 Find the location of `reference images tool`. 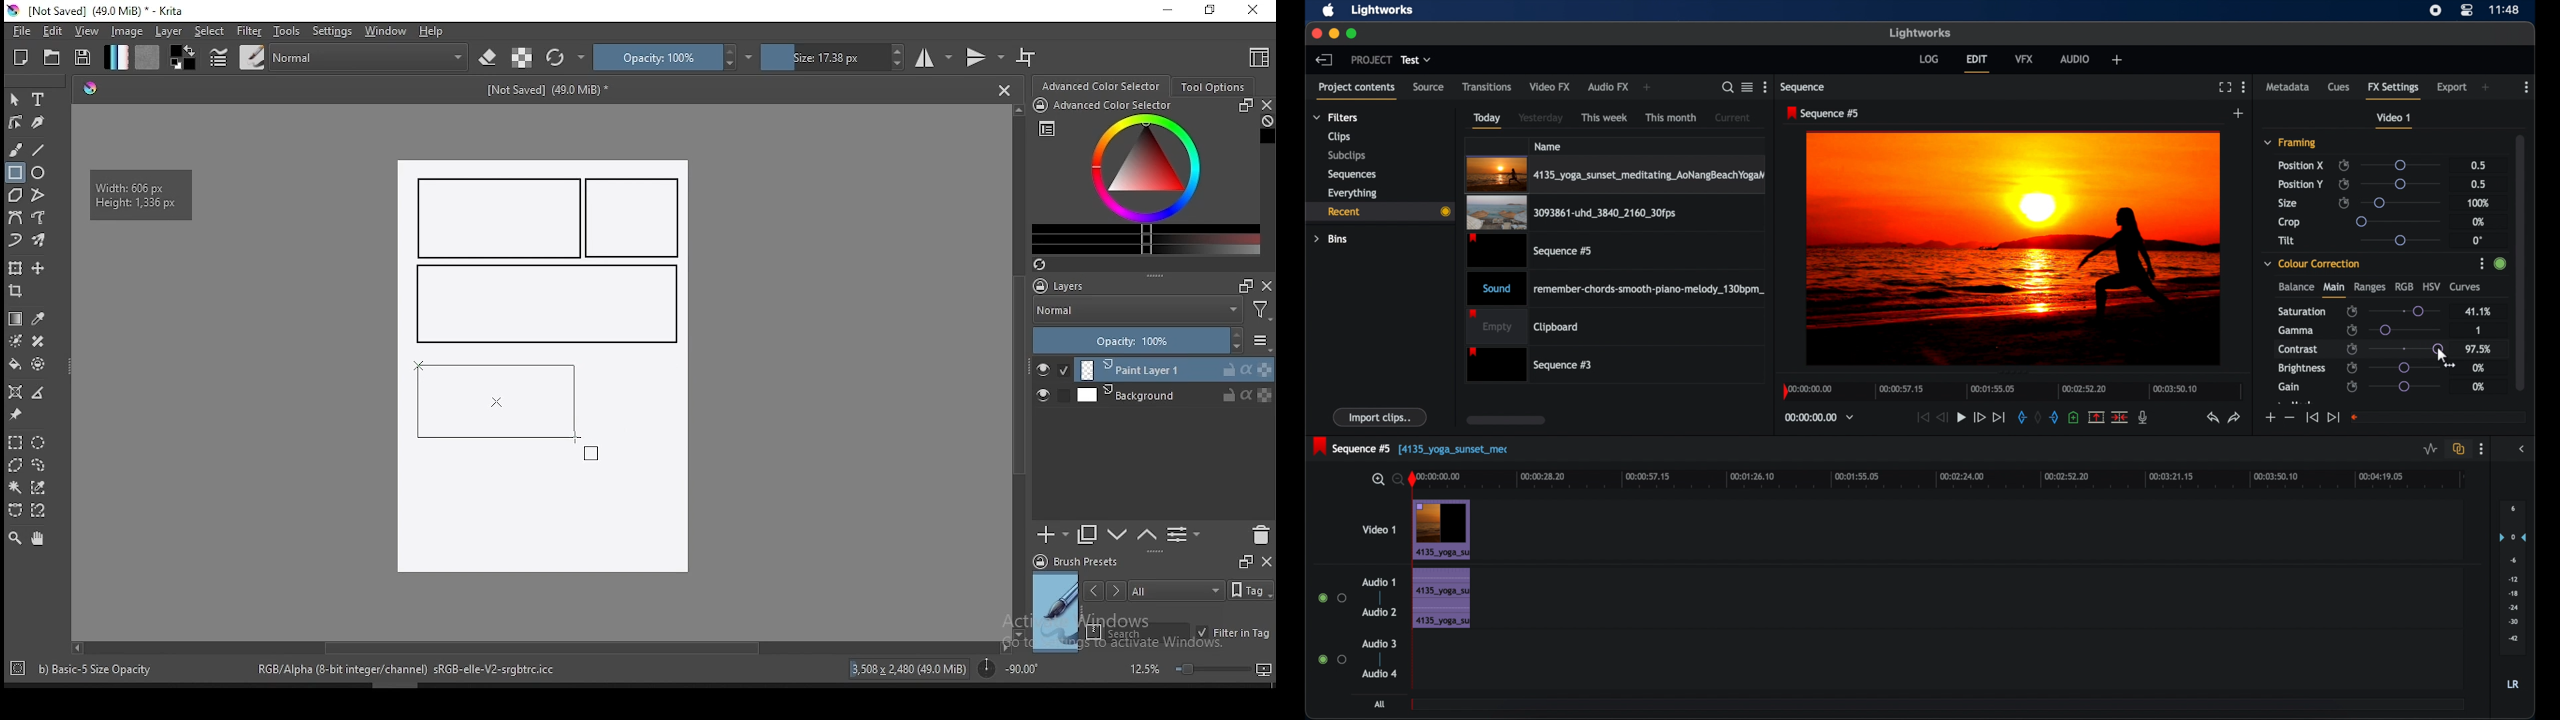

reference images tool is located at coordinates (14, 415).